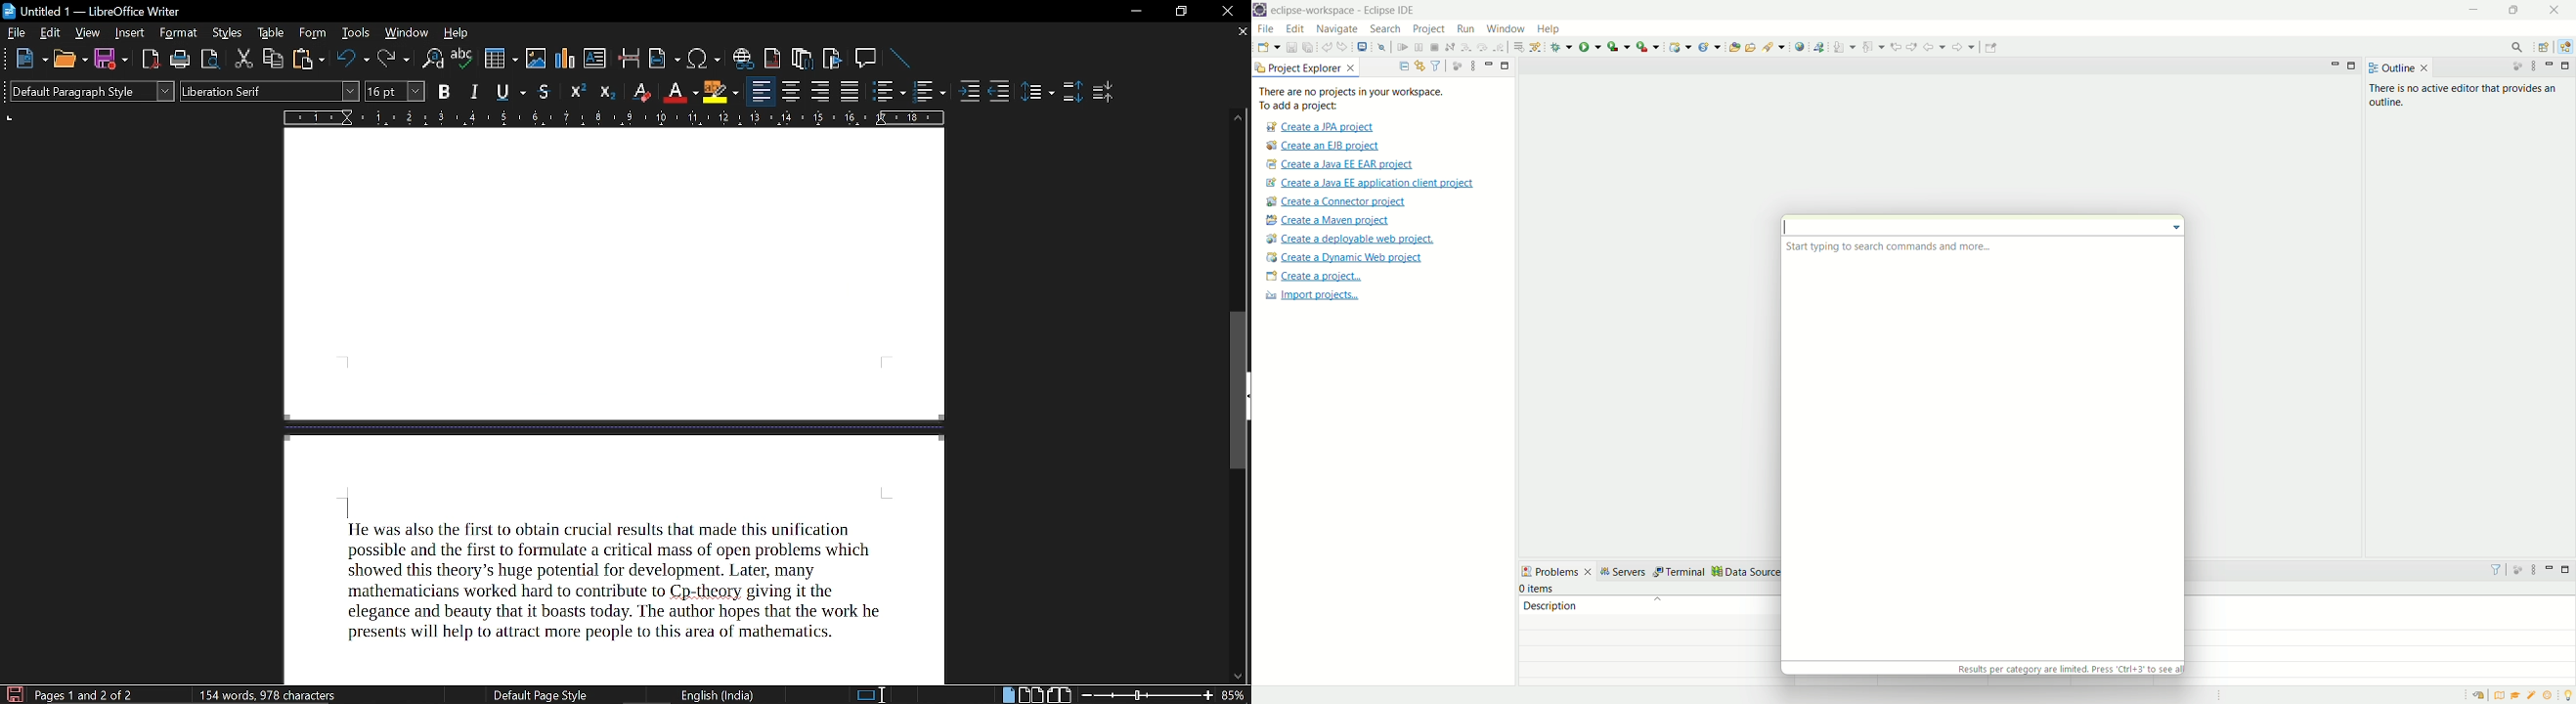 The width and height of the screenshot is (2576, 728). Describe the element at coordinates (1307, 47) in the screenshot. I see `save all` at that location.